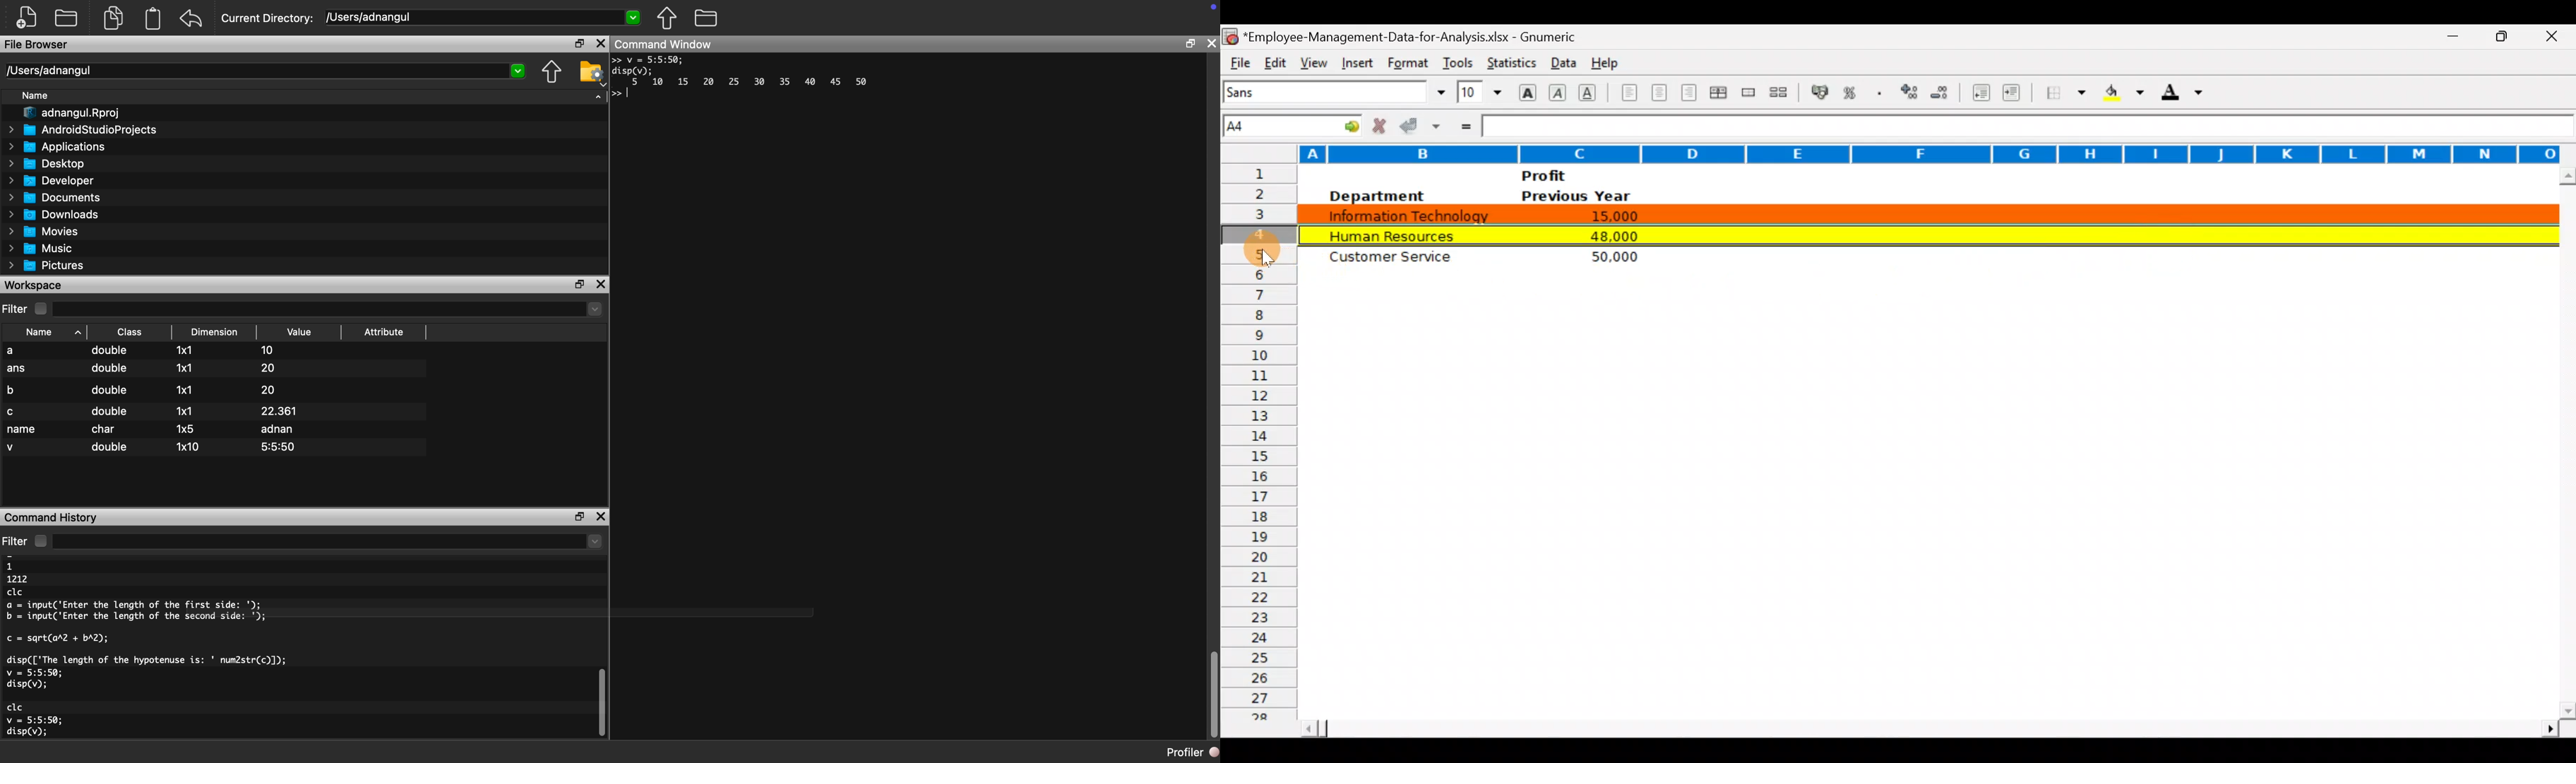 This screenshot has width=2576, height=784. Describe the element at coordinates (2123, 97) in the screenshot. I see `Background` at that location.